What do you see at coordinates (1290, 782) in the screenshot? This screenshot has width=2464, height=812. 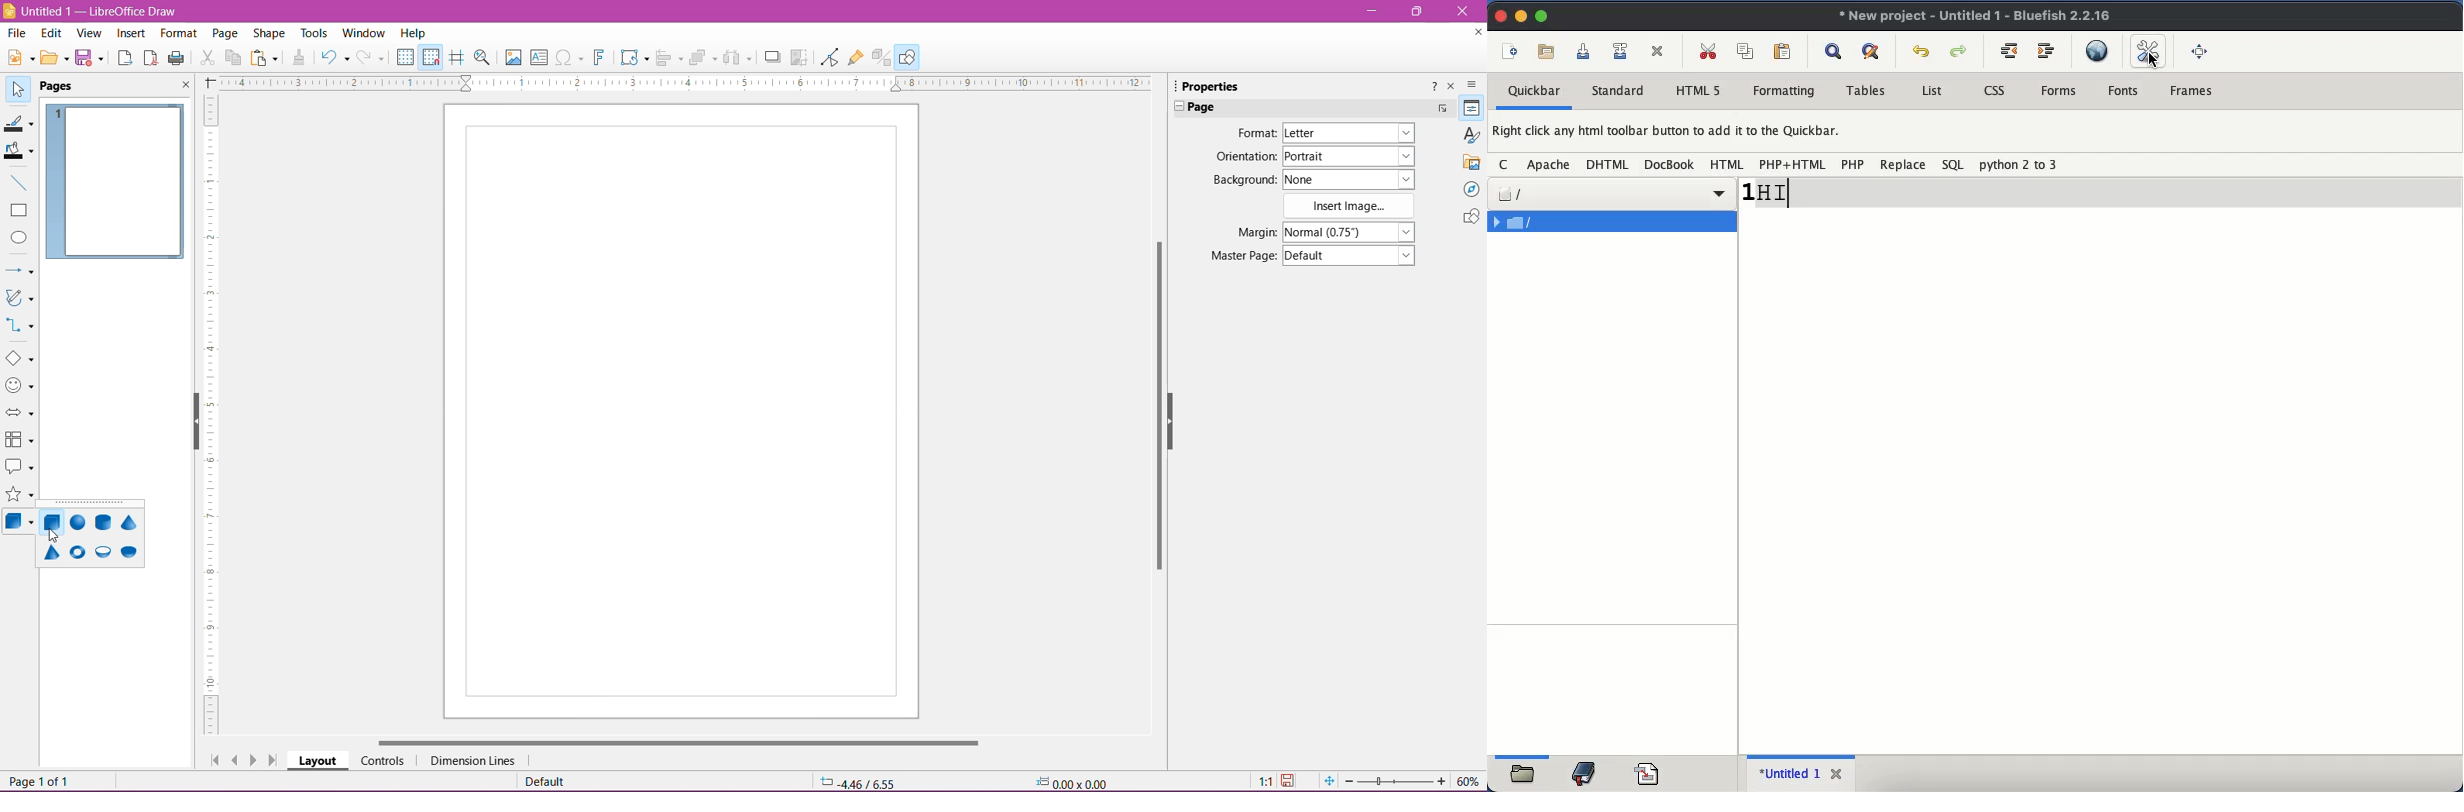 I see `Unsaved Changes` at bounding box center [1290, 782].